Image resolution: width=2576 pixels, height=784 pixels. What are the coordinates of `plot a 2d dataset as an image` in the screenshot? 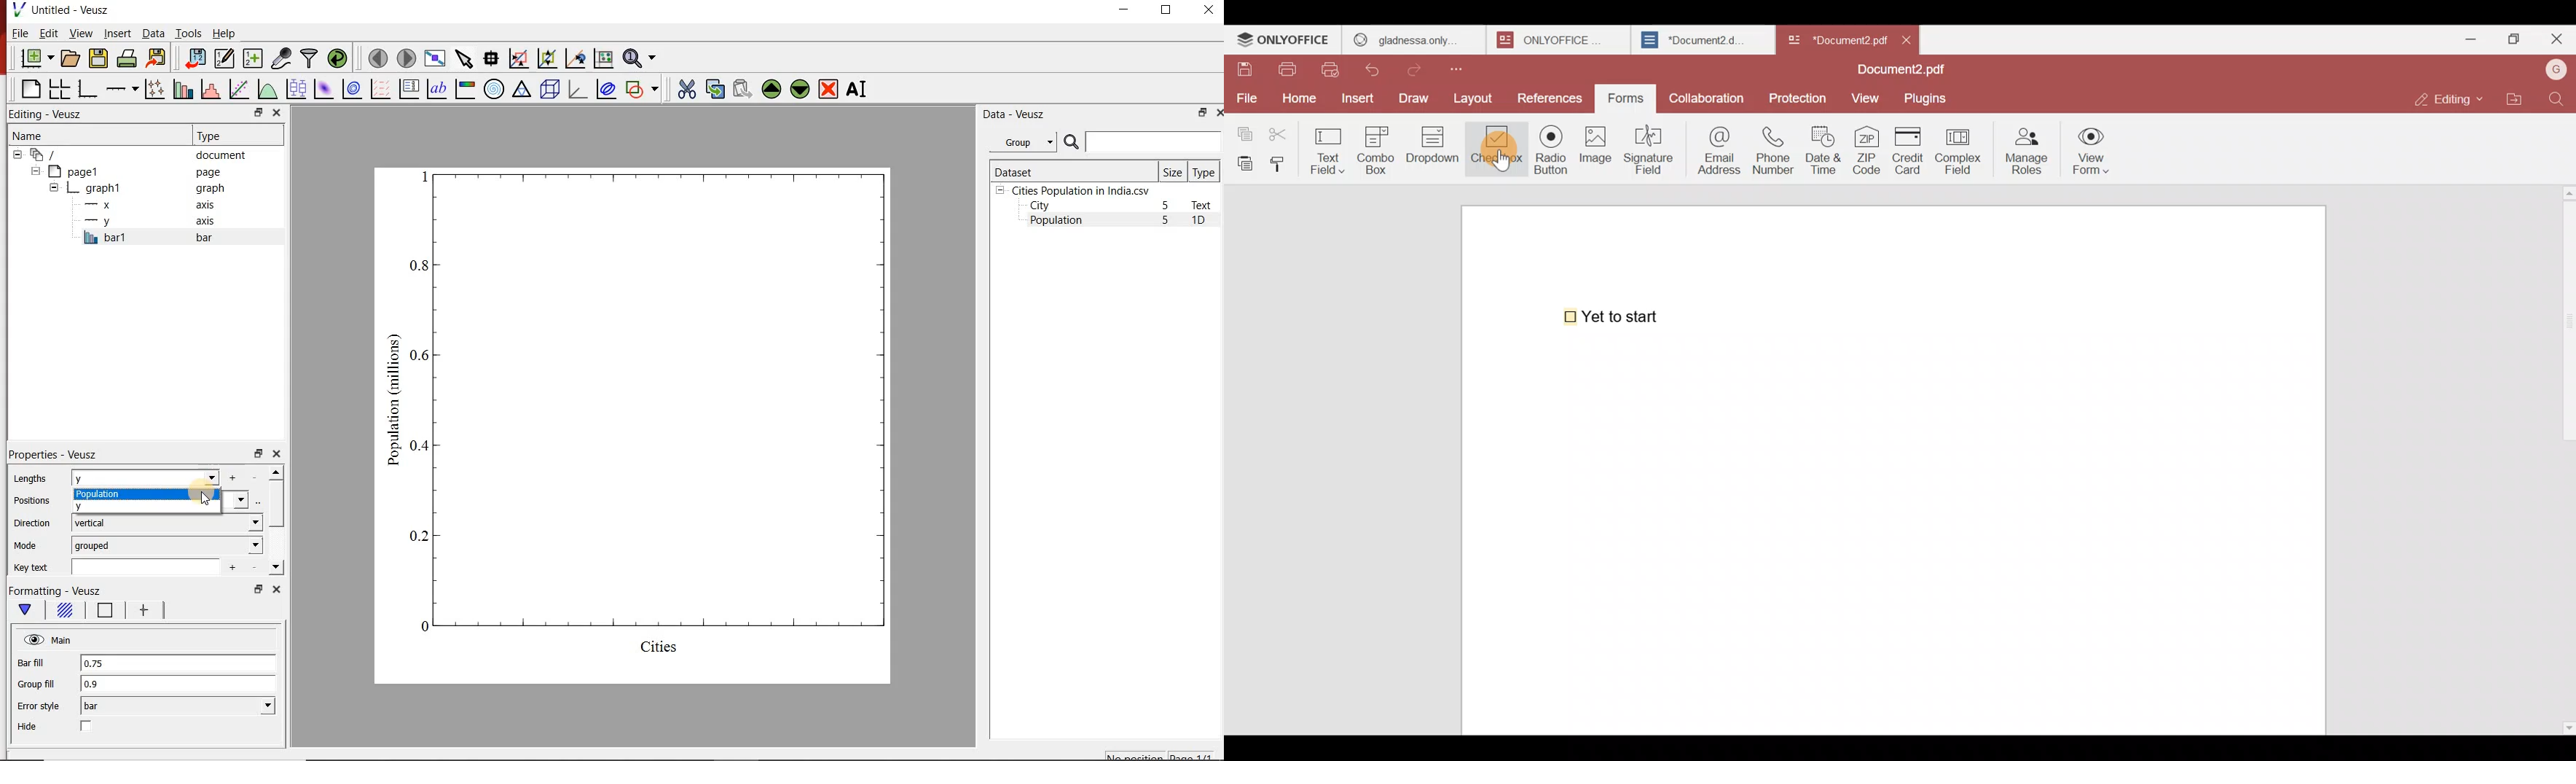 It's located at (322, 87).